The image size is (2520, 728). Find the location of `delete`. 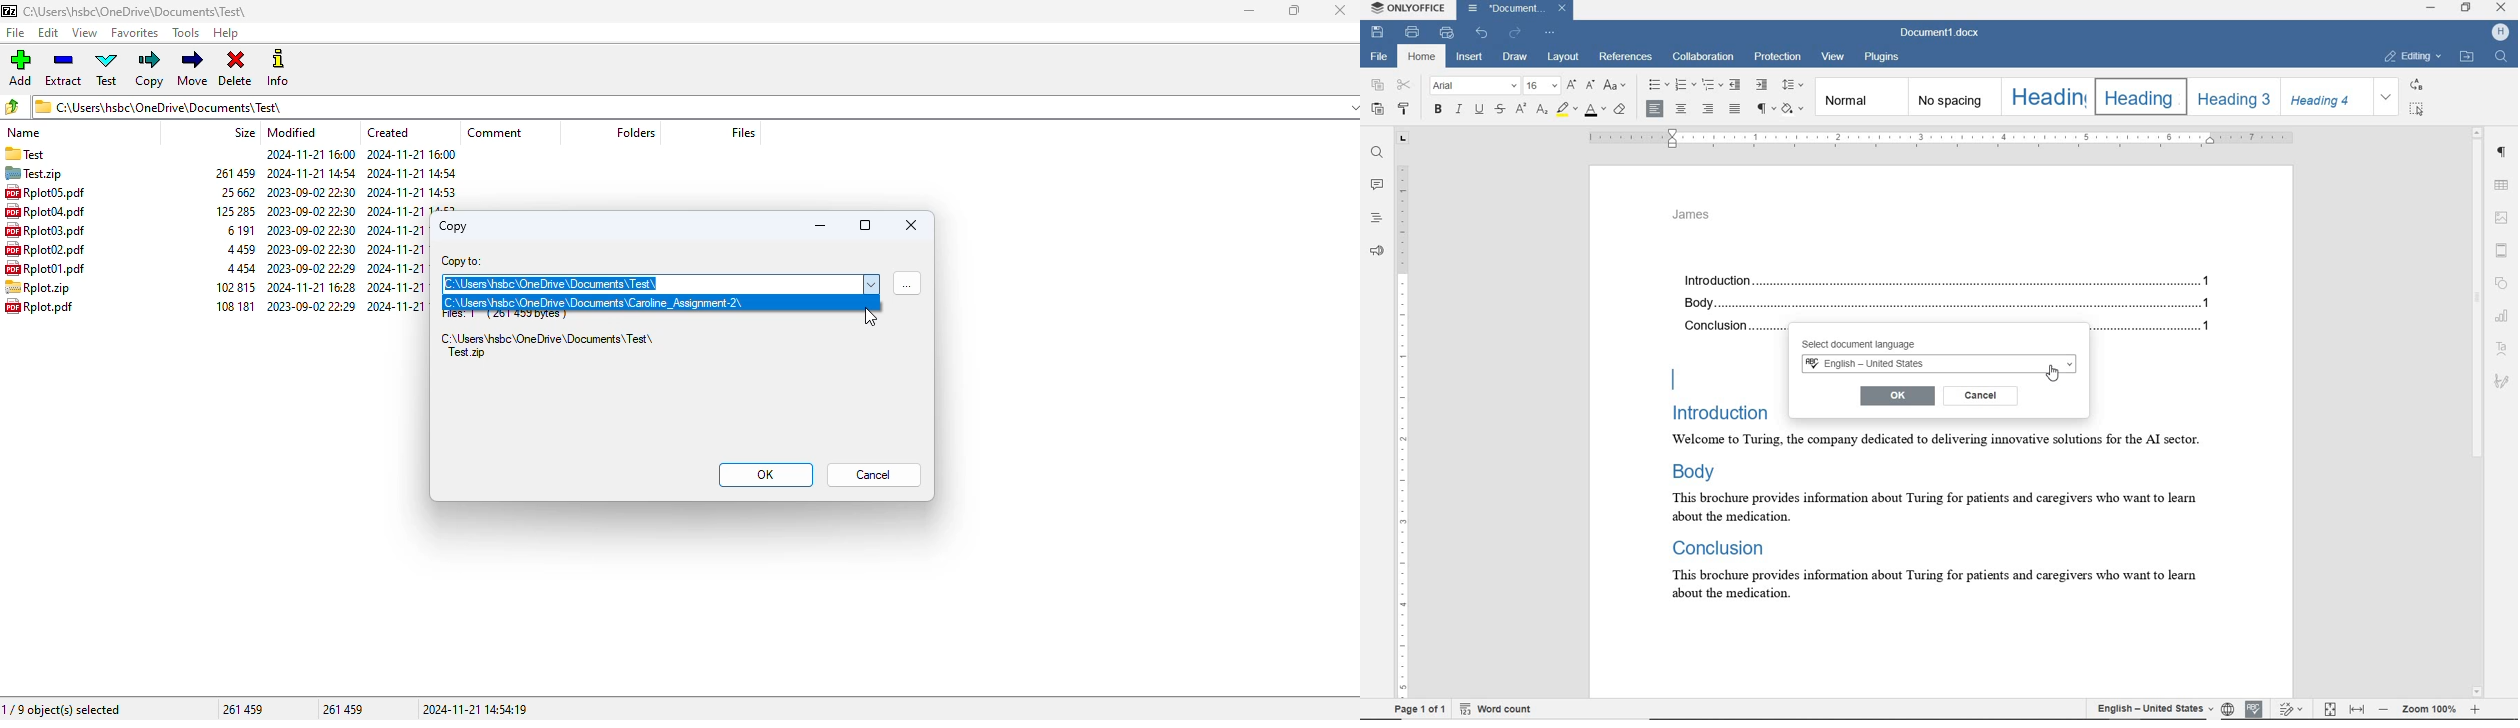

delete is located at coordinates (236, 69).